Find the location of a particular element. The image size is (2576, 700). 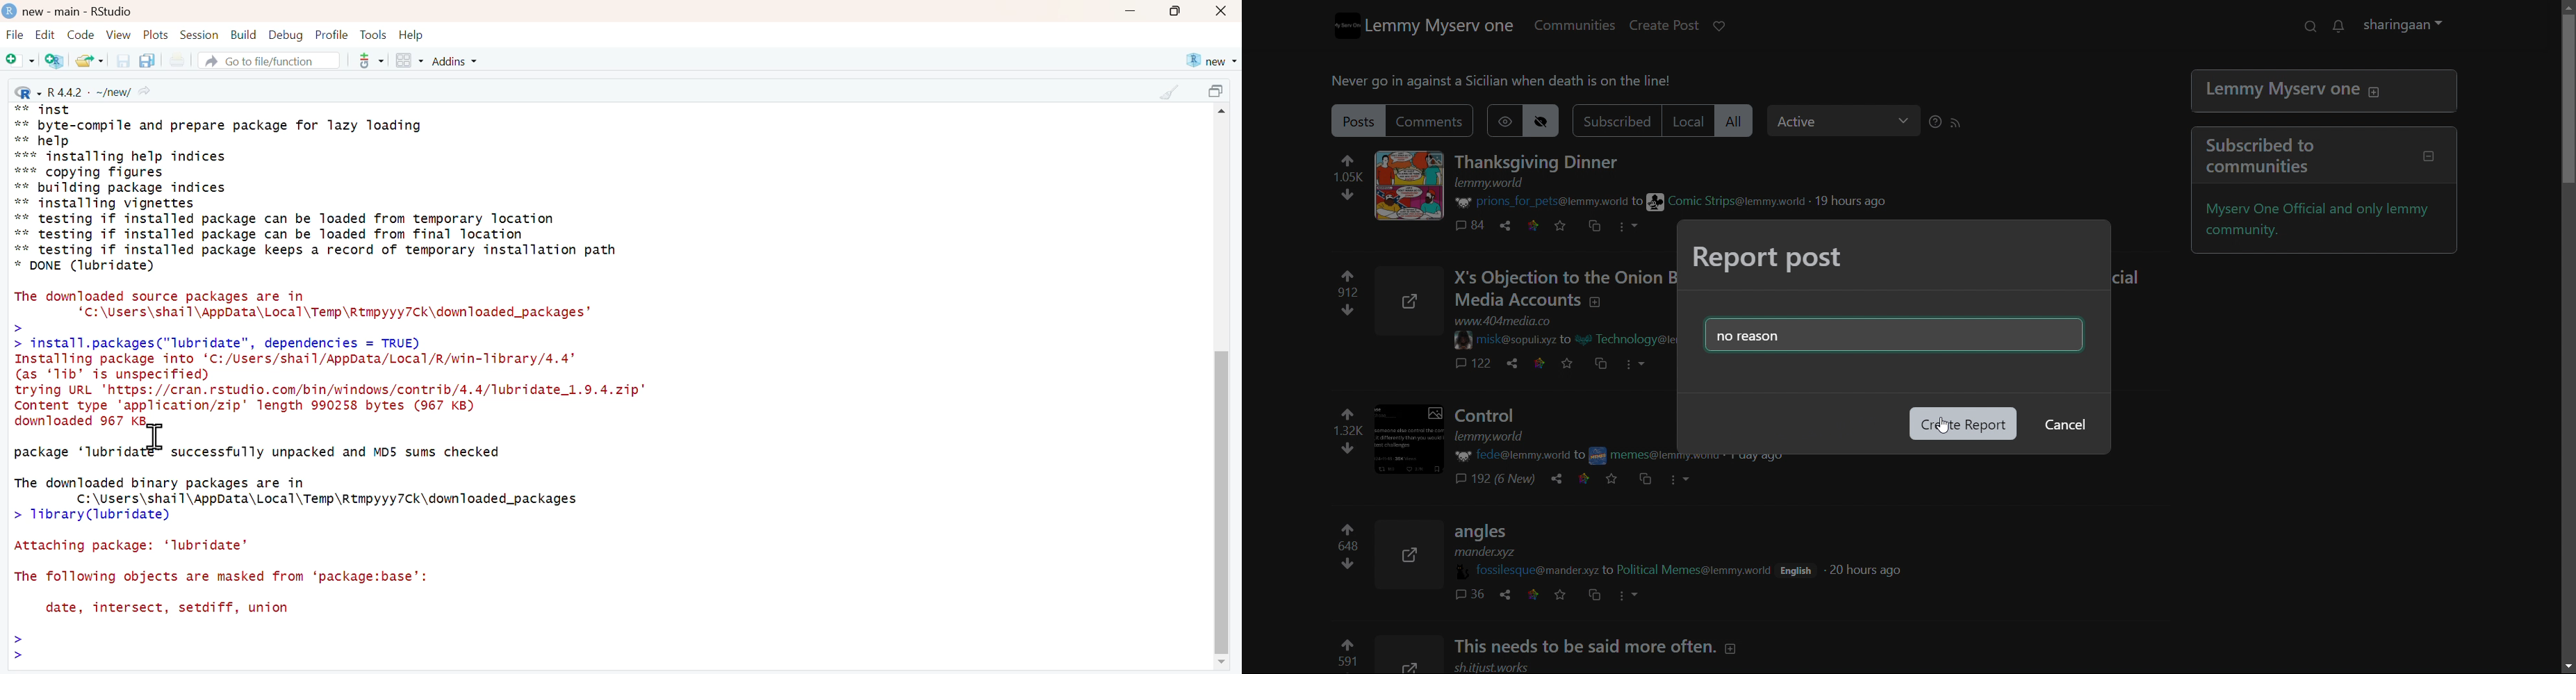

share is located at coordinates (1515, 364).